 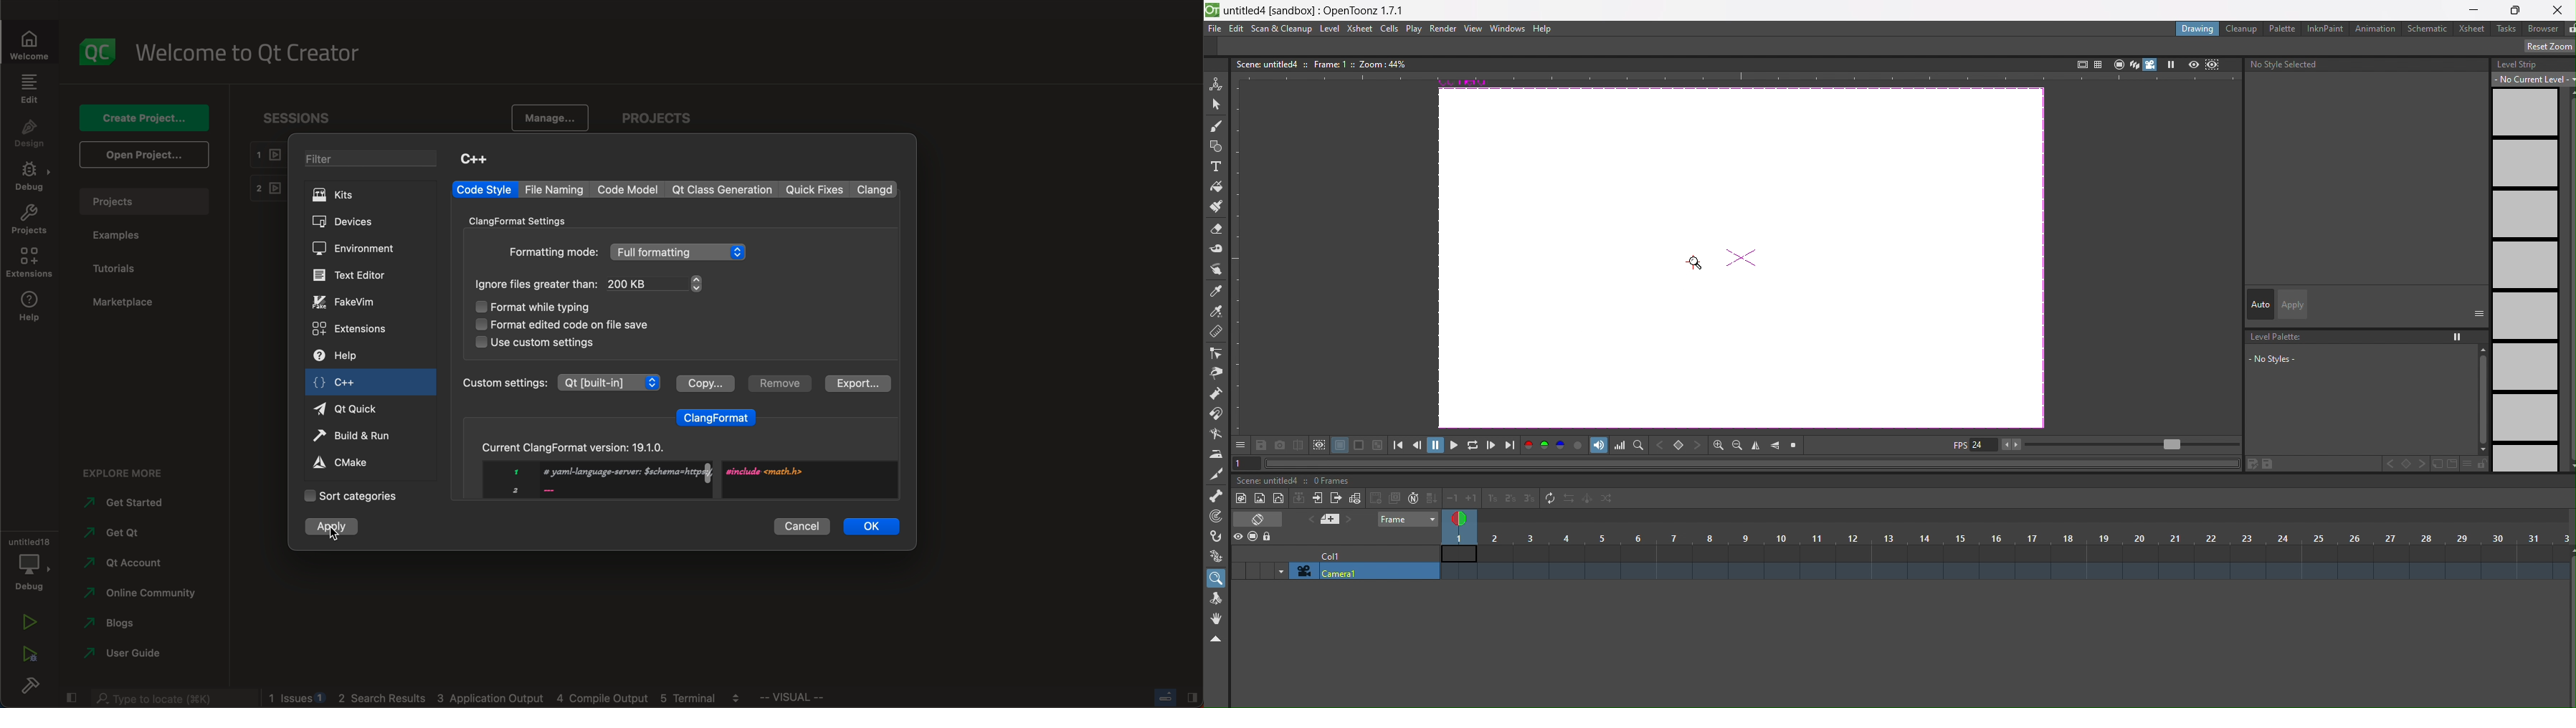 What do you see at coordinates (547, 308) in the screenshot?
I see `typing format` at bounding box center [547, 308].